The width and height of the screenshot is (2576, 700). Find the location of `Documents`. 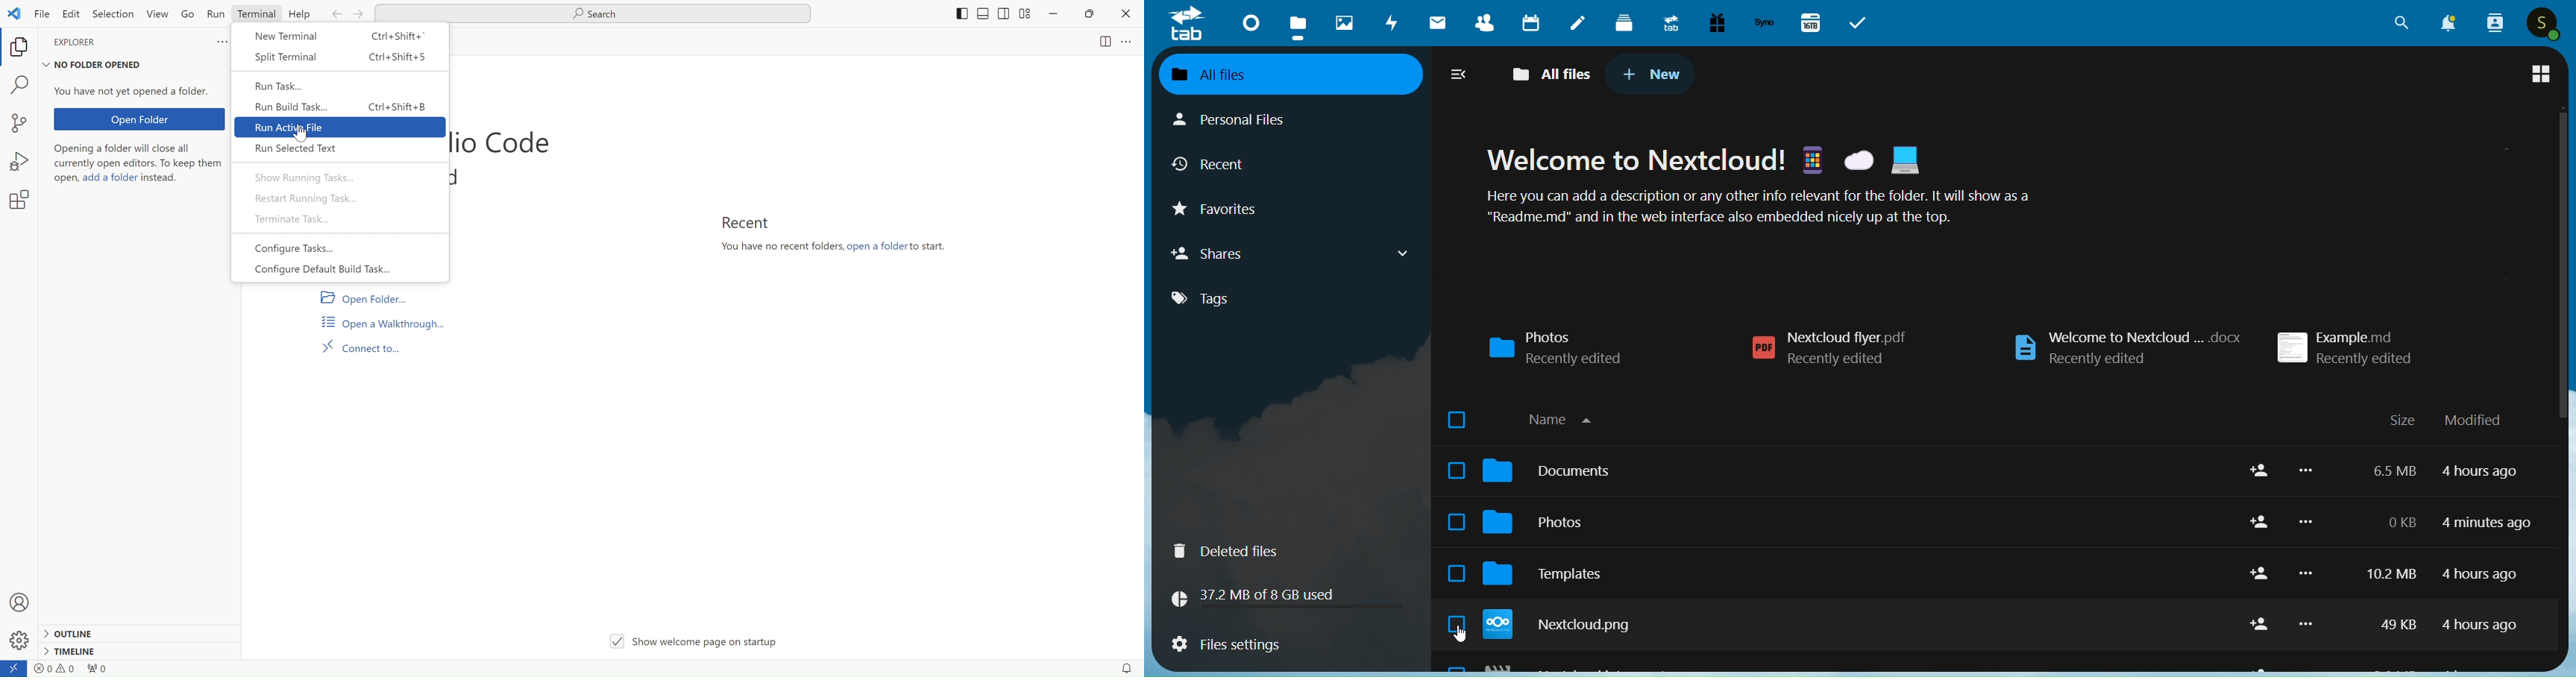

Documents is located at coordinates (1859, 470).